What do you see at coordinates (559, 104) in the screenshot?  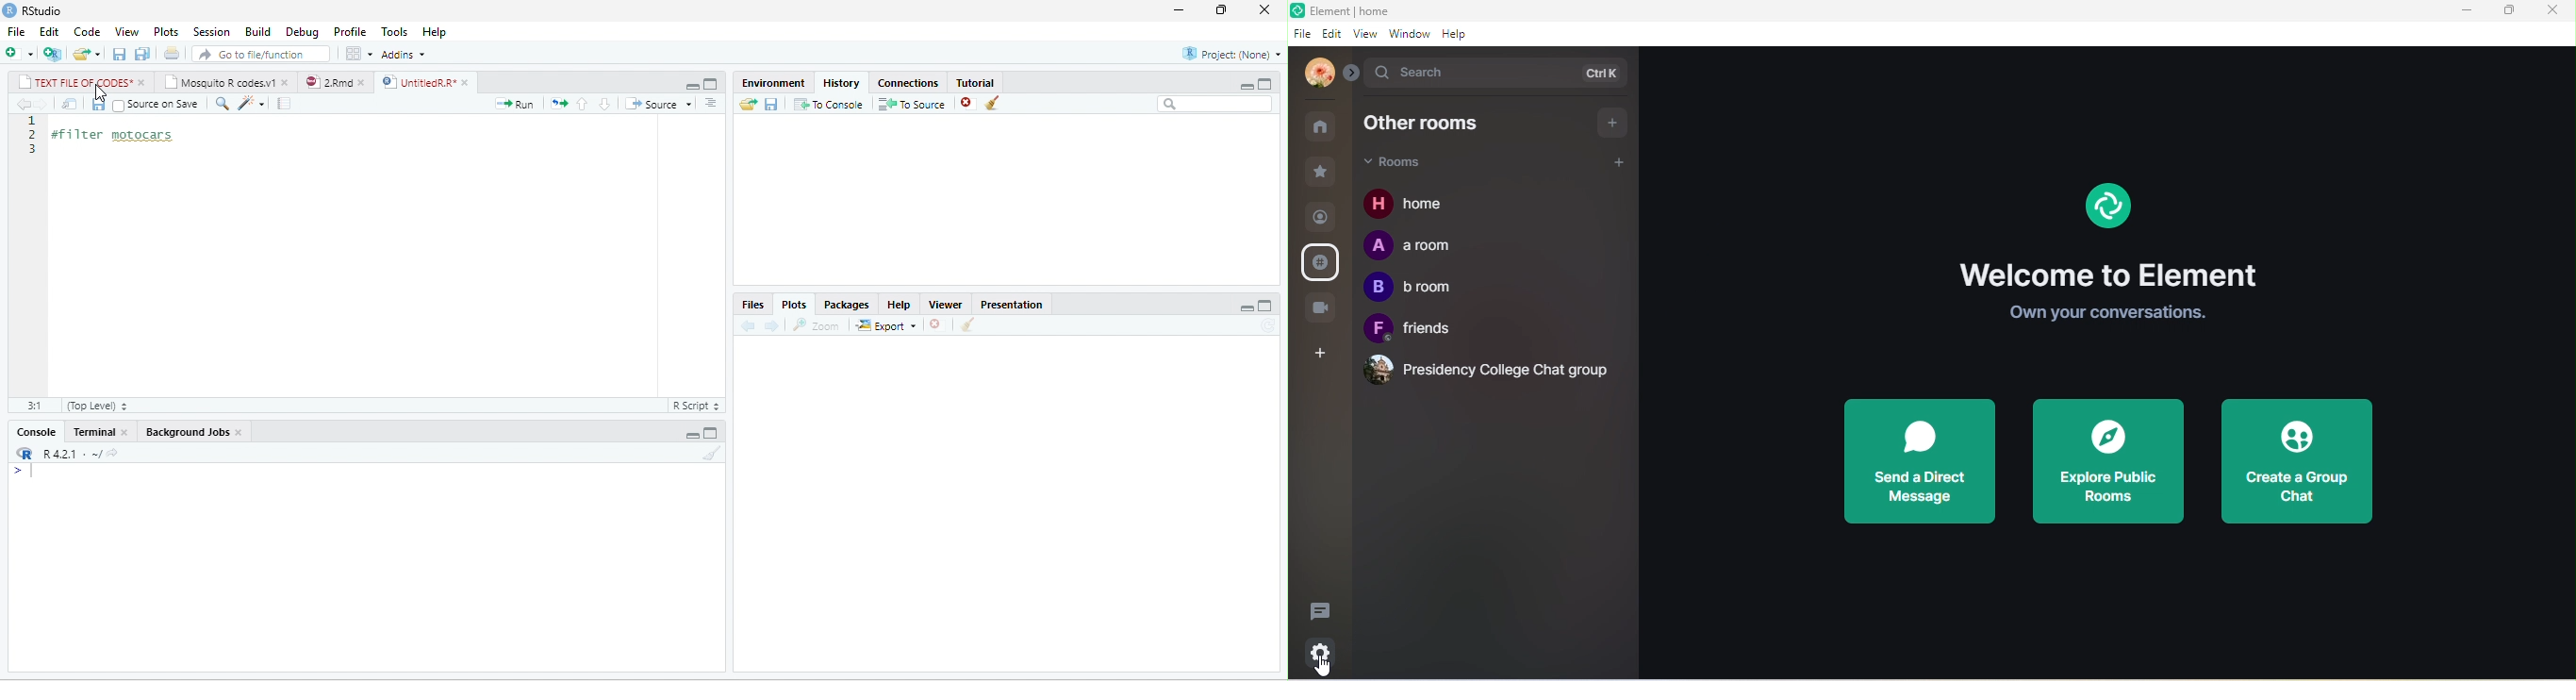 I see `rerun` at bounding box center [559, 104].